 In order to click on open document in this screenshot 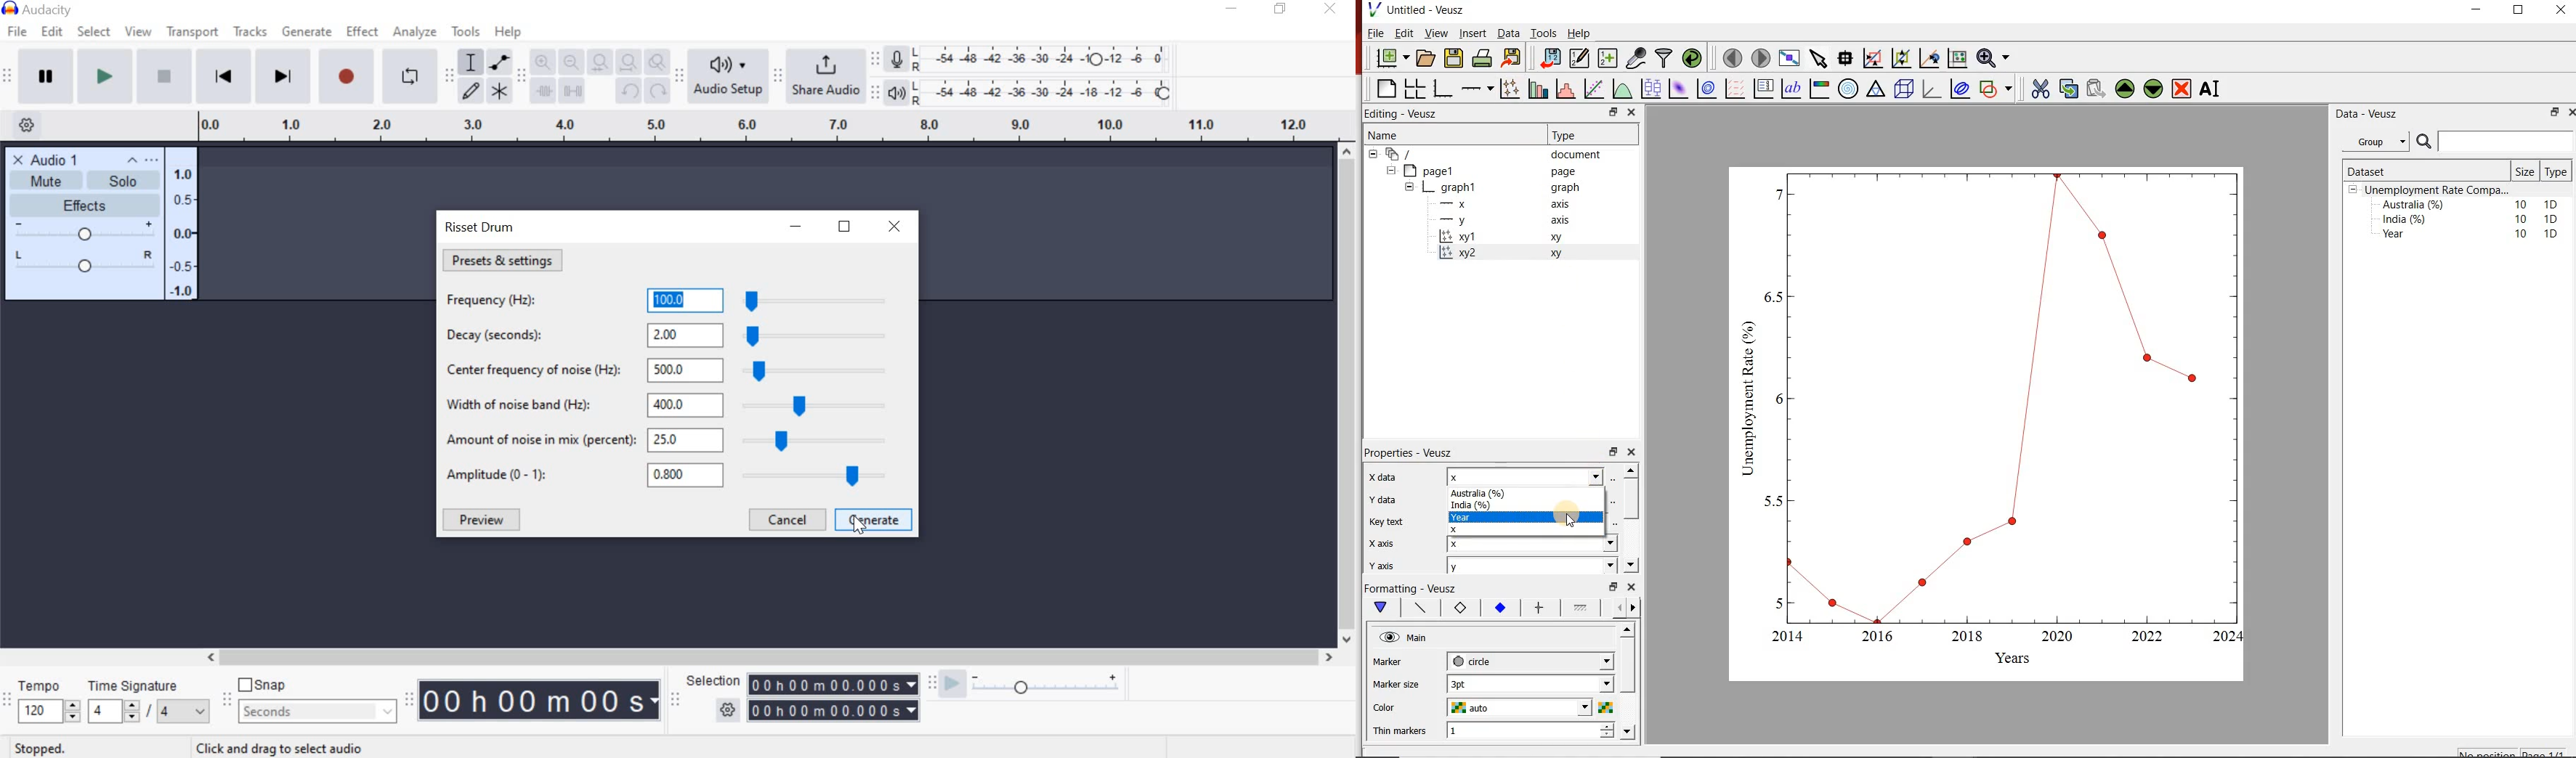, I will do `click(1427, 58)`.